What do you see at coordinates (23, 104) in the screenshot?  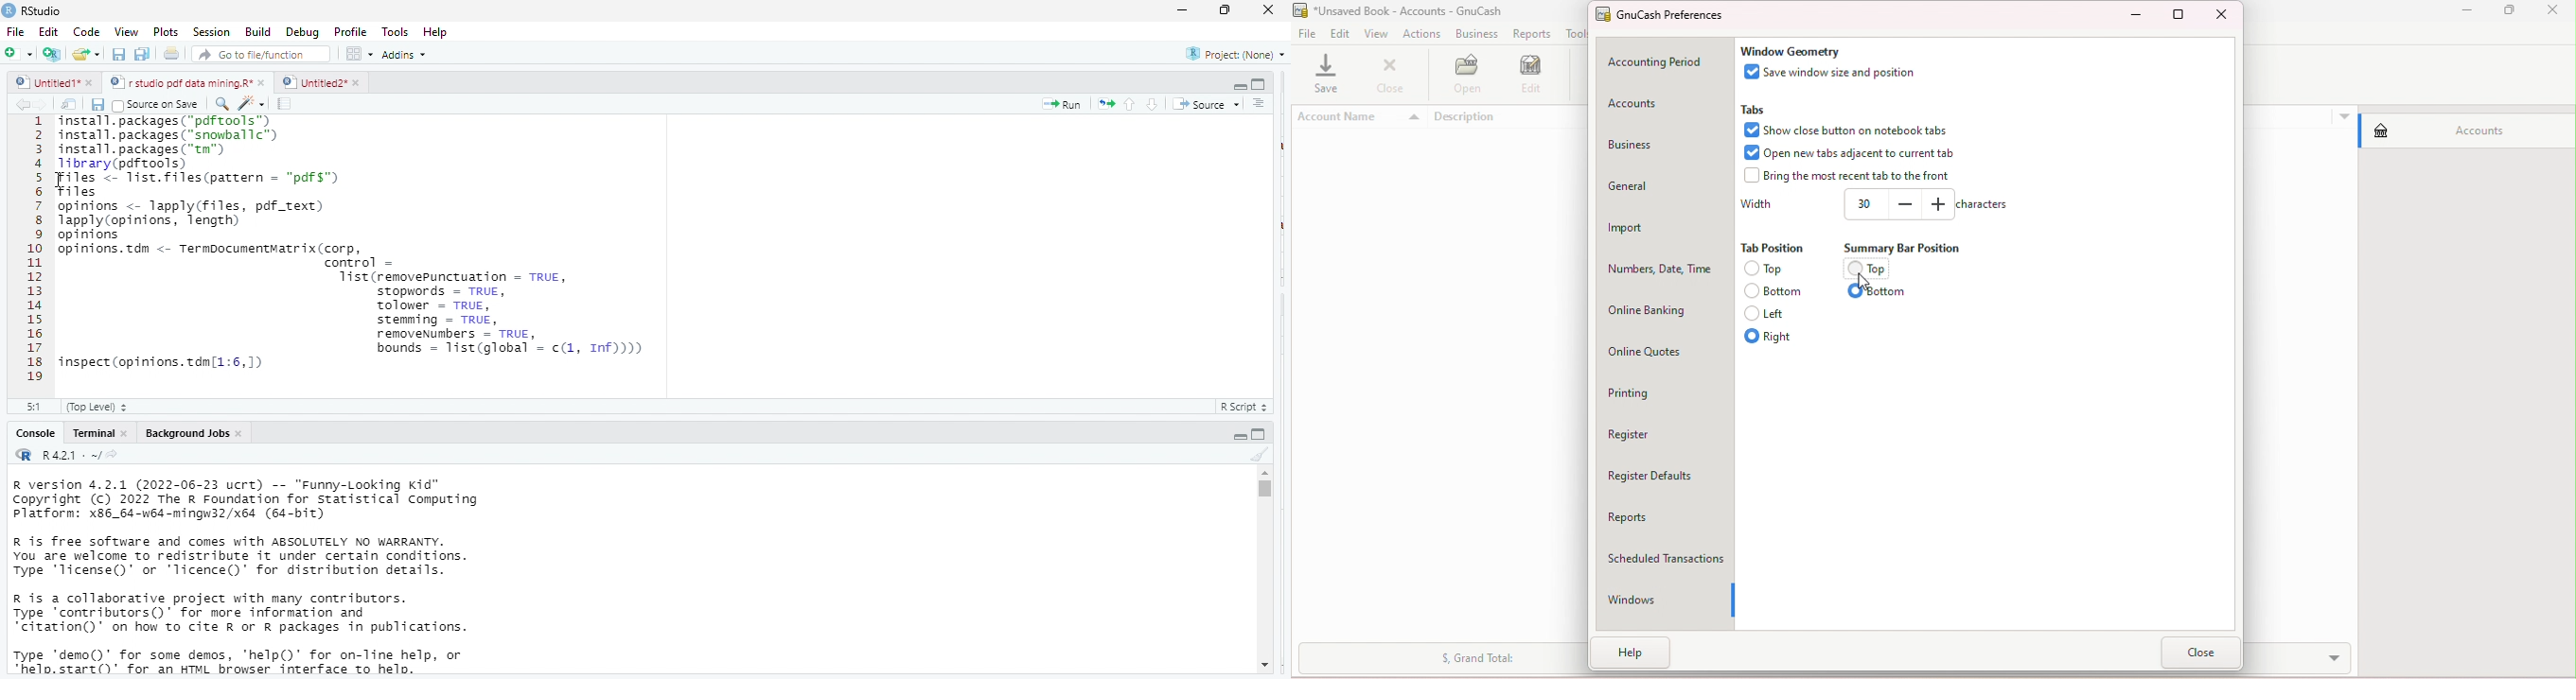 I see `go back to the previous source location` at bounding box center [23, 104].